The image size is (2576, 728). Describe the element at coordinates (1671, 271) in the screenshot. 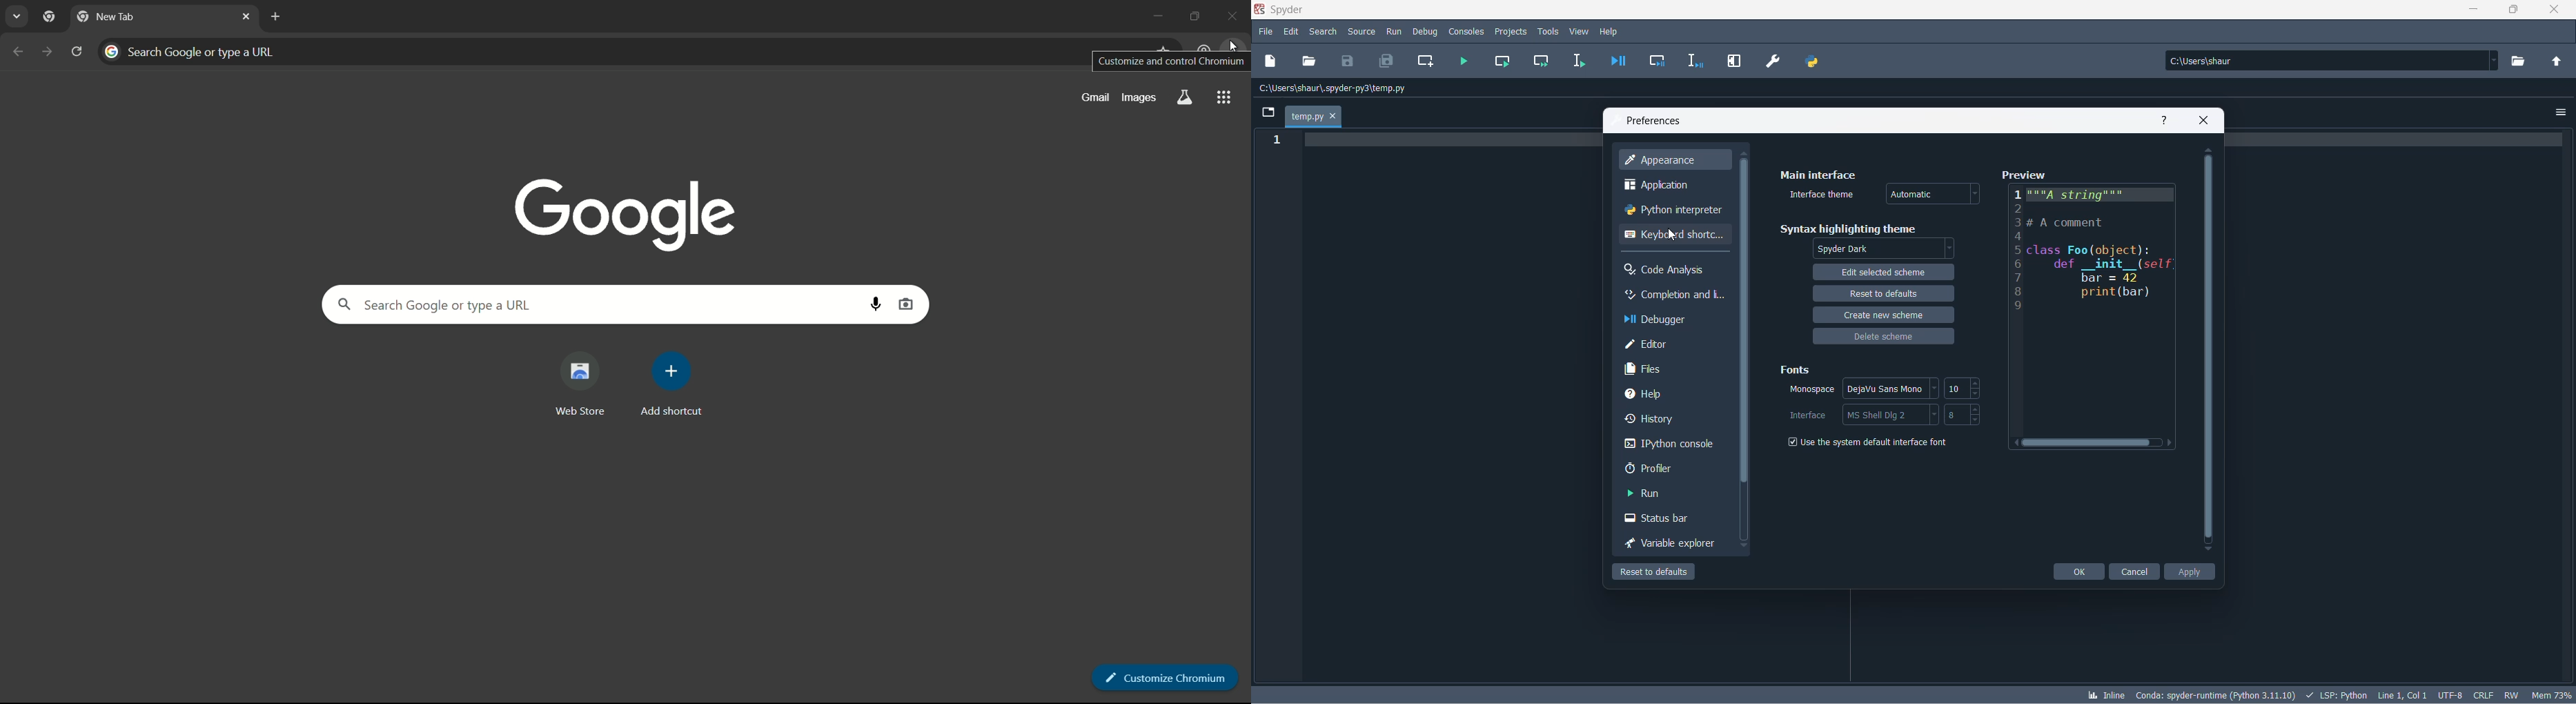

I see `code analysis` at that location.